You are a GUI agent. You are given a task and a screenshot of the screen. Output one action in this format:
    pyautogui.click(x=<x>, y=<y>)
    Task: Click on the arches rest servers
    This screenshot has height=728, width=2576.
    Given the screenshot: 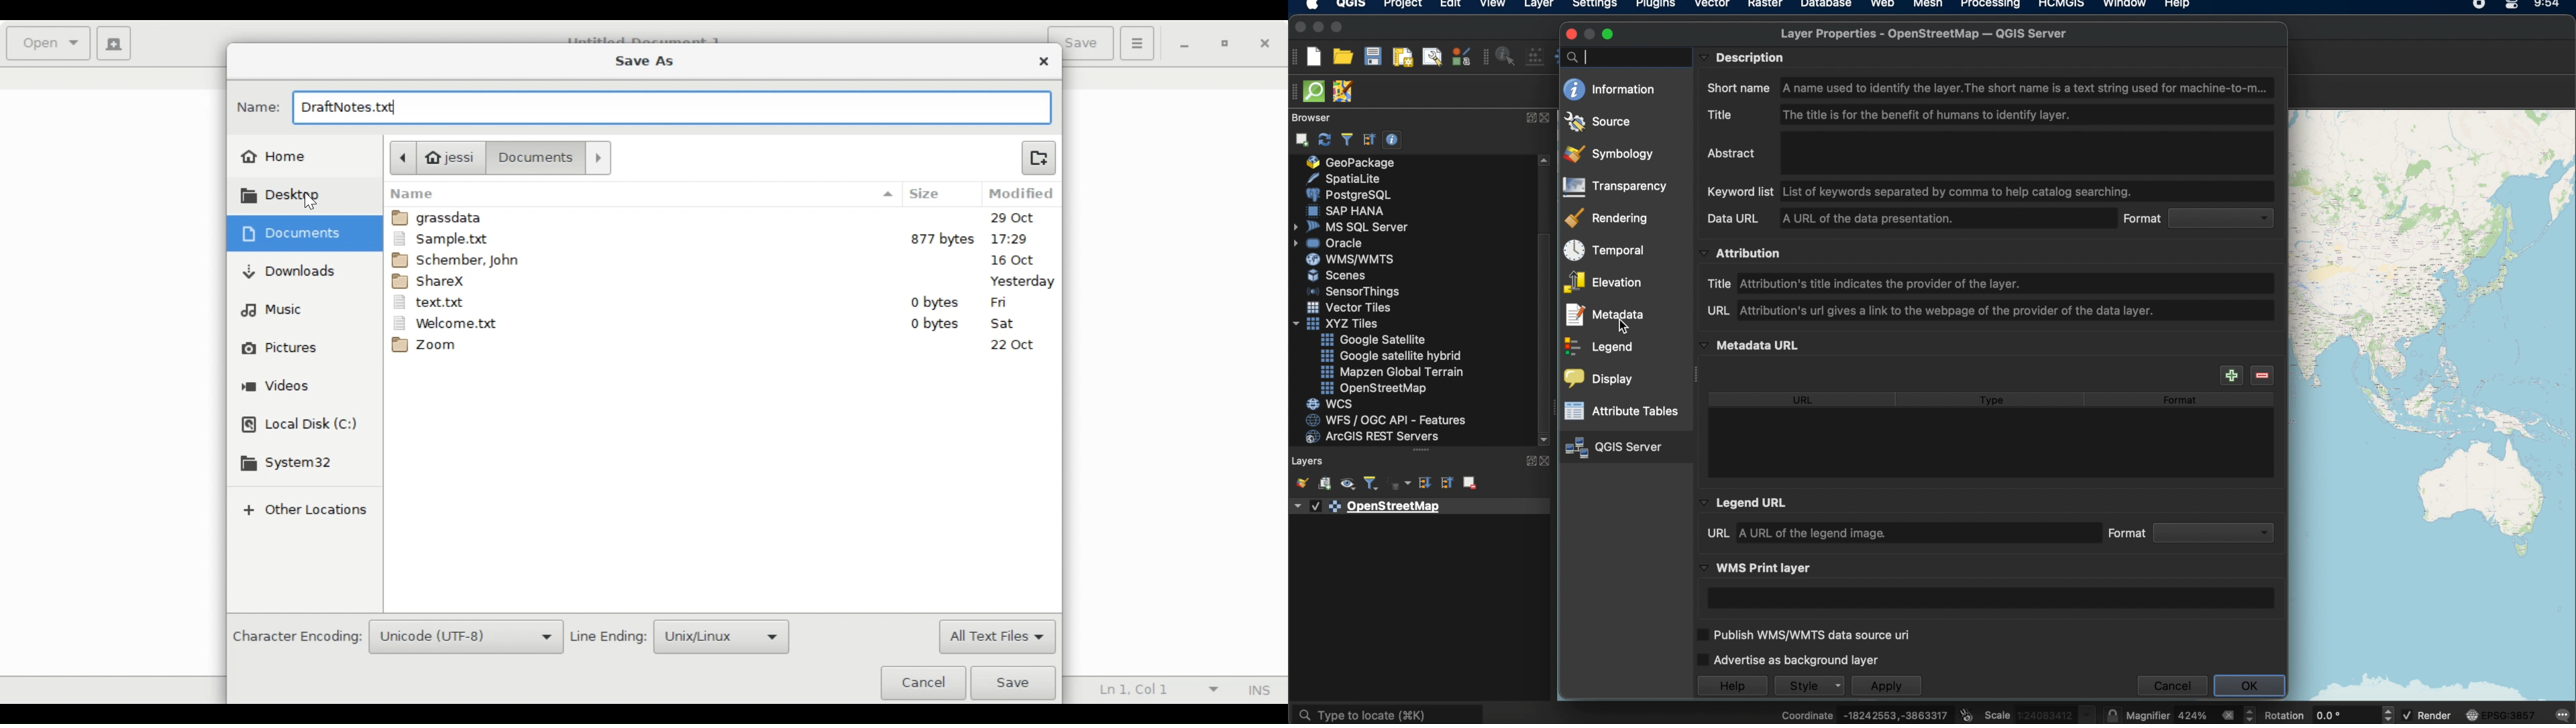 What is the action you would take?
    pyautogui.click(x=1377, y=438)
    